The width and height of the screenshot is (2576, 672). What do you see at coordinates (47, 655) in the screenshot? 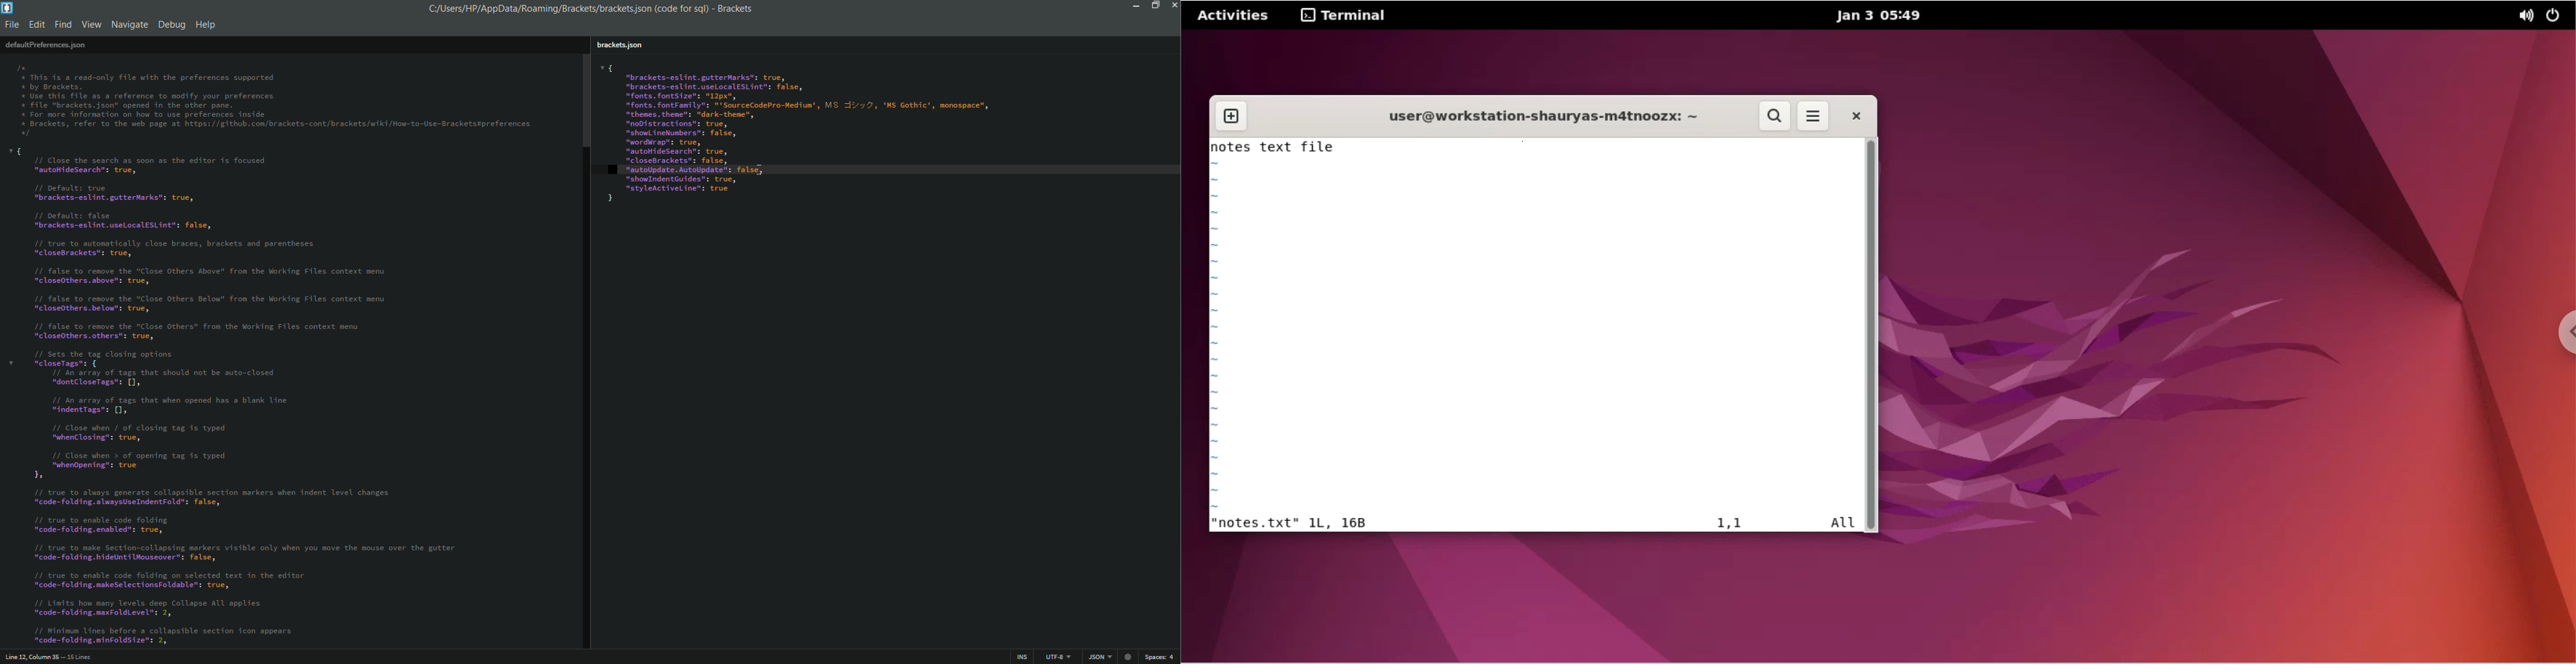
I see `Line 12, Column 35 — 15 Lines.` at bounding box center [47, 655].